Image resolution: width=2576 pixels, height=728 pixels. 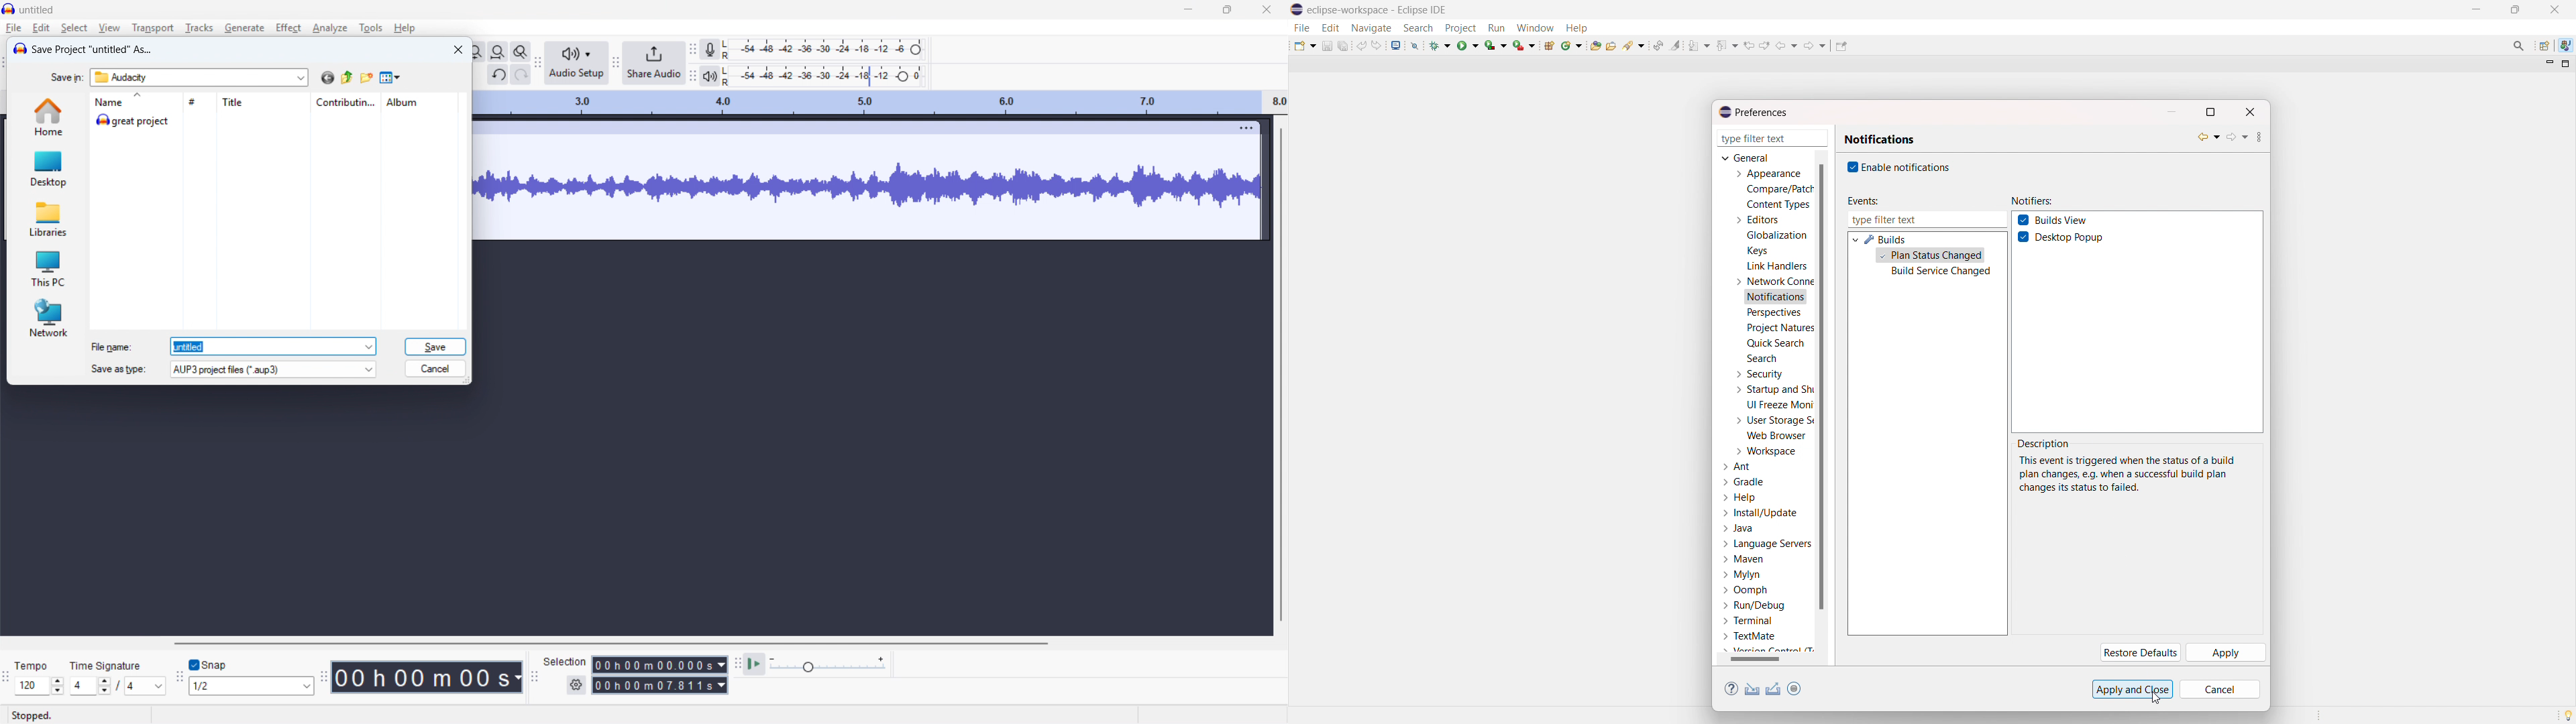 I want to click on web browser, so click(x=1777, y=435).